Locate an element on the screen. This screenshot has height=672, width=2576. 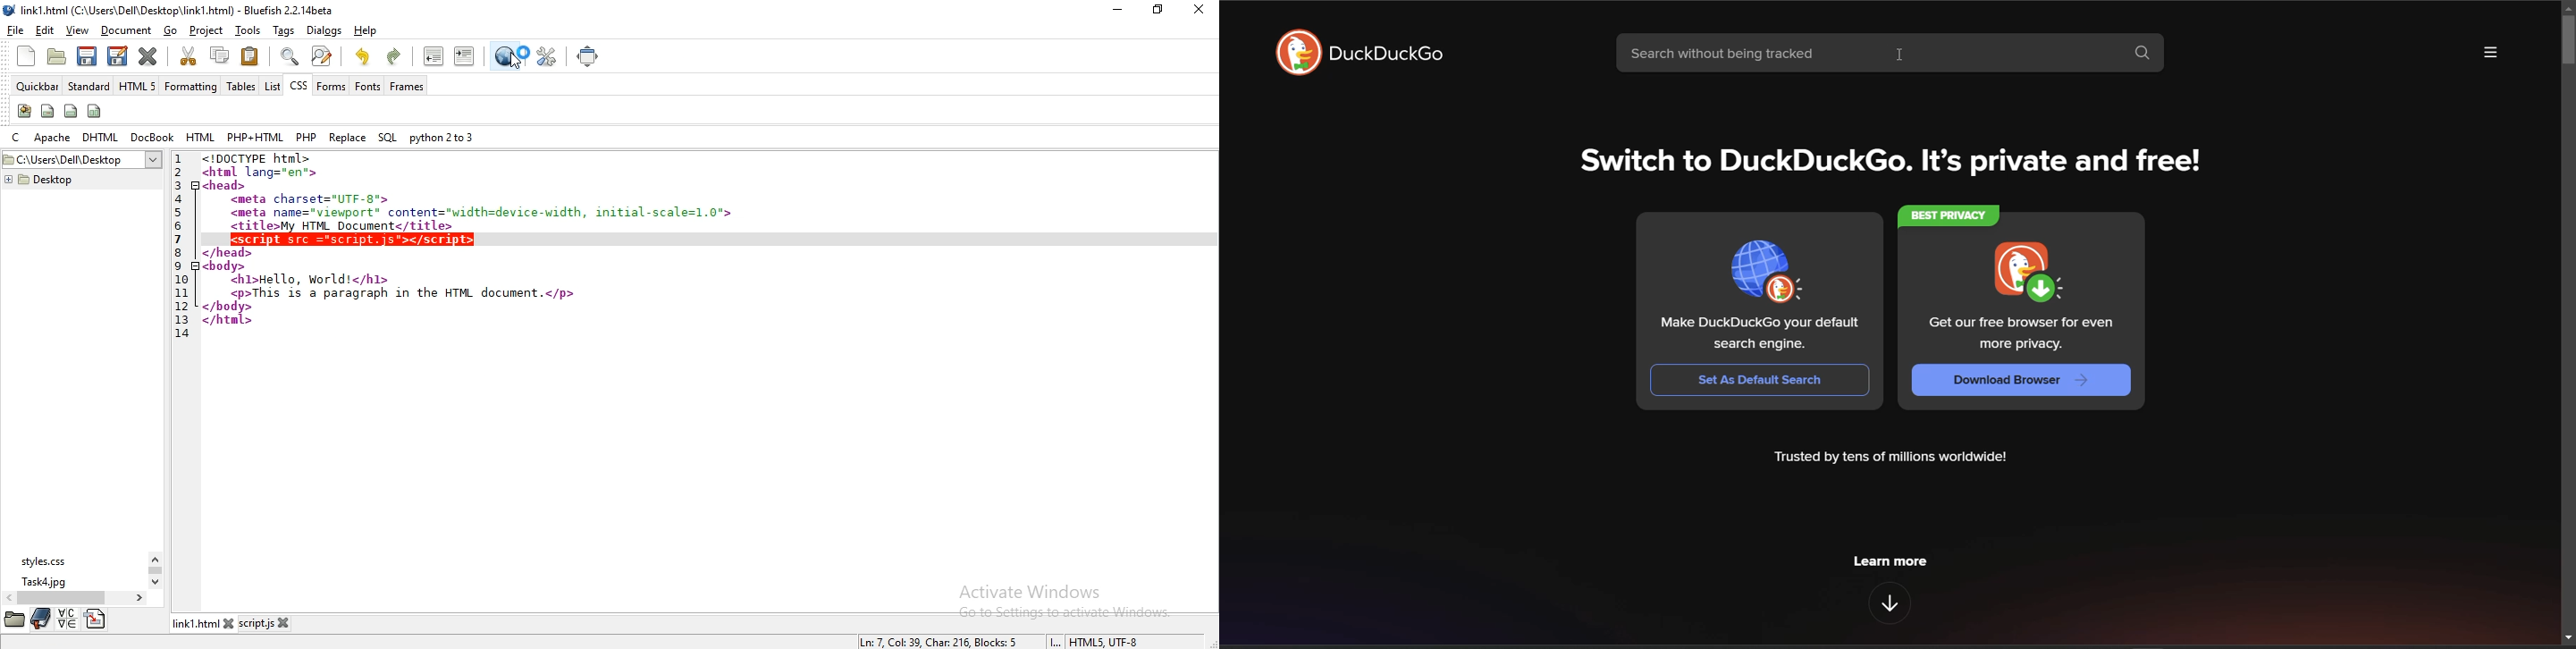
DuckDuckGo is located at coordinates (1388, 56).